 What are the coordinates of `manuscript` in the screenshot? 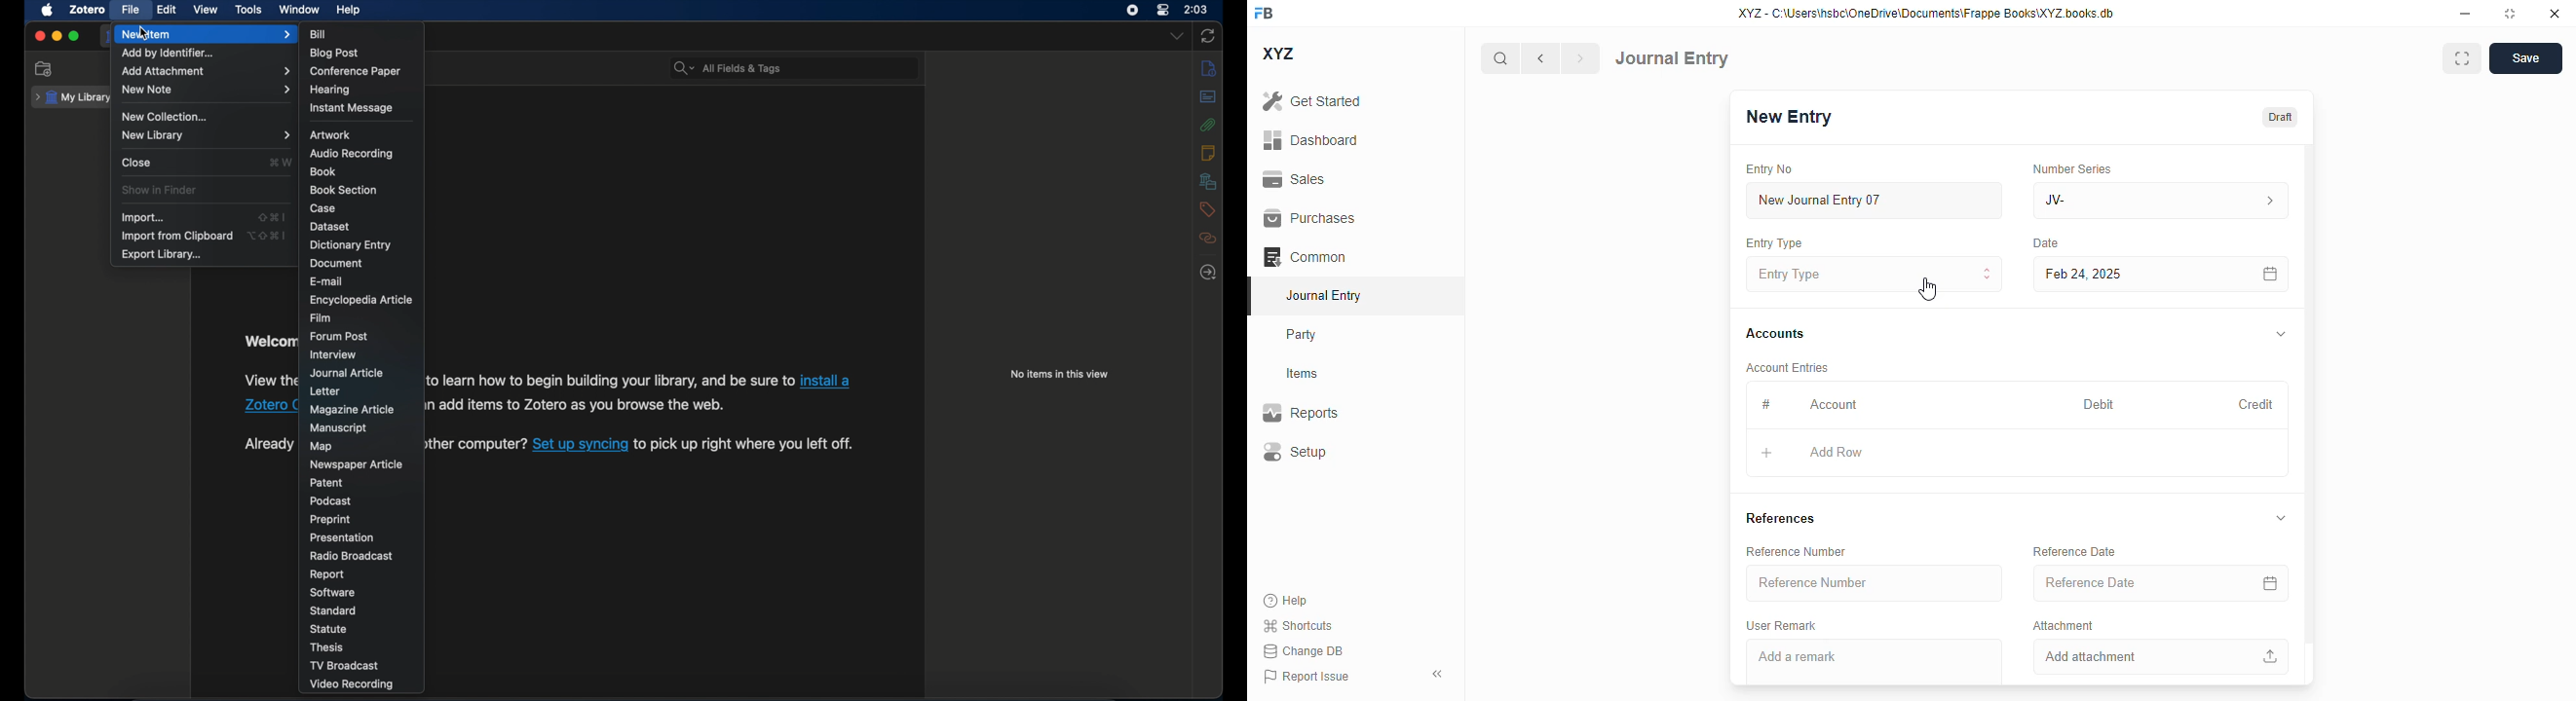 It's located at (339, 428).